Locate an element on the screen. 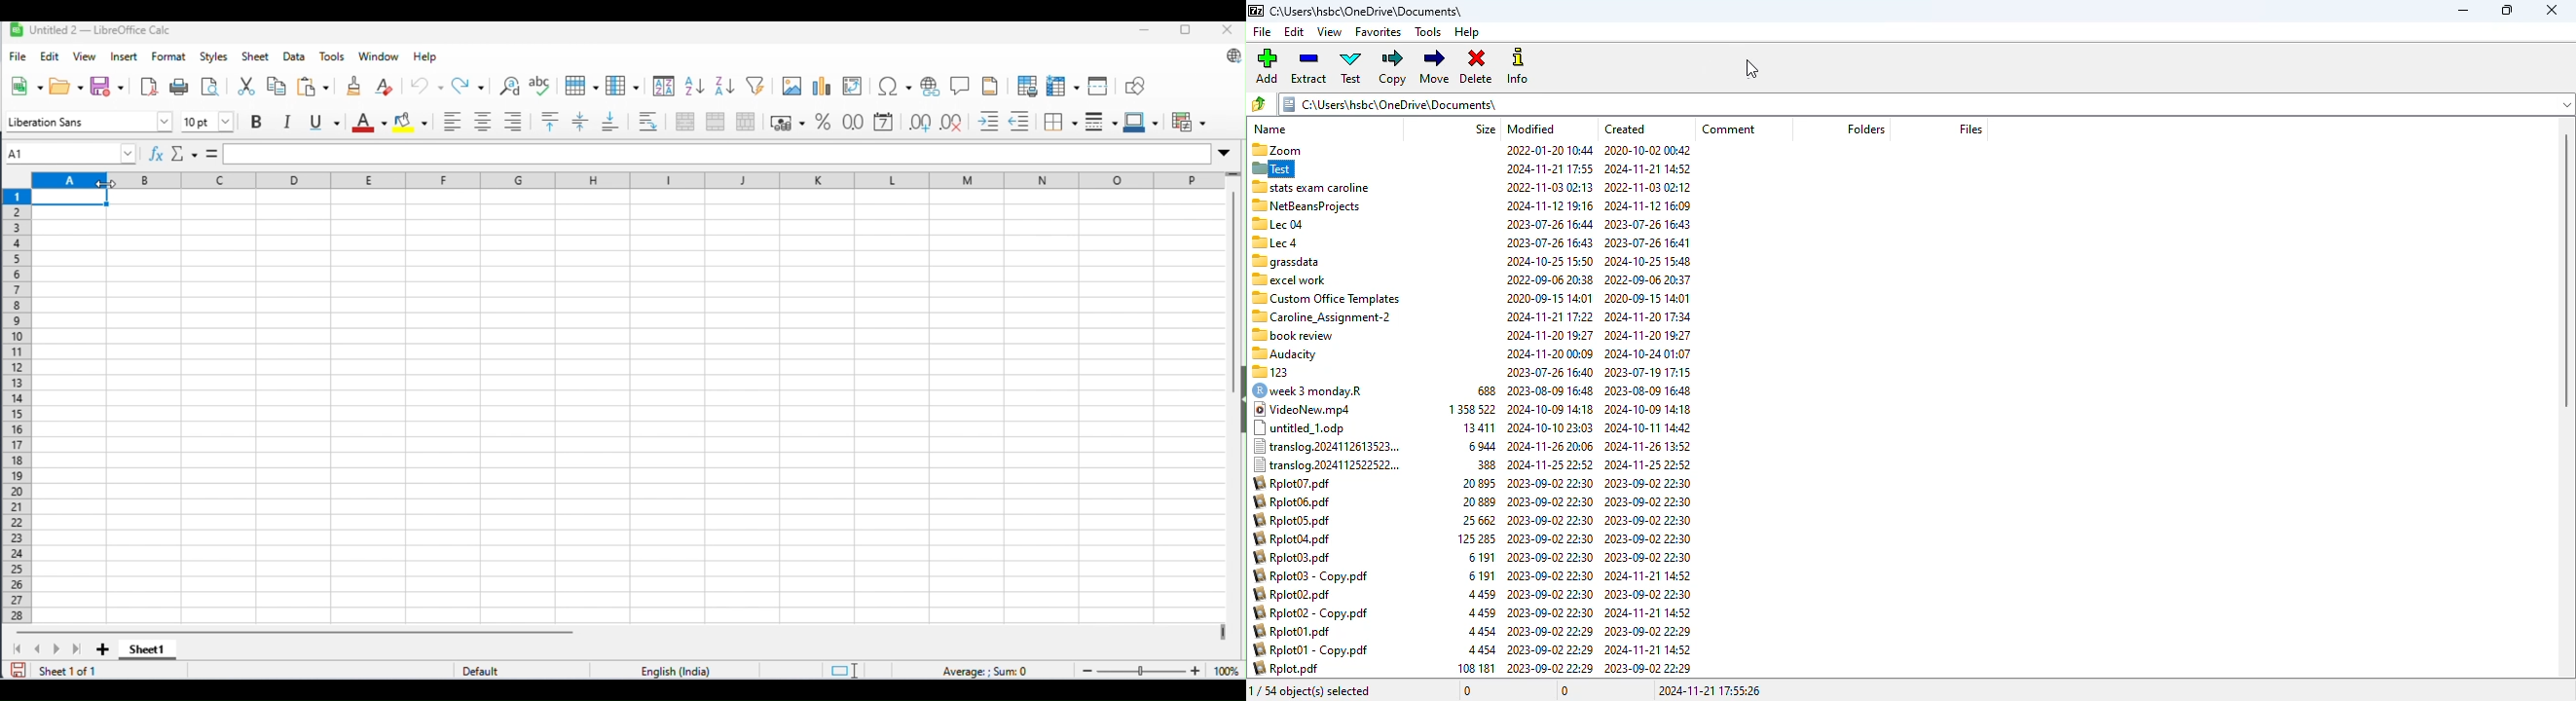  format as date is located at coordinates (885, 123).